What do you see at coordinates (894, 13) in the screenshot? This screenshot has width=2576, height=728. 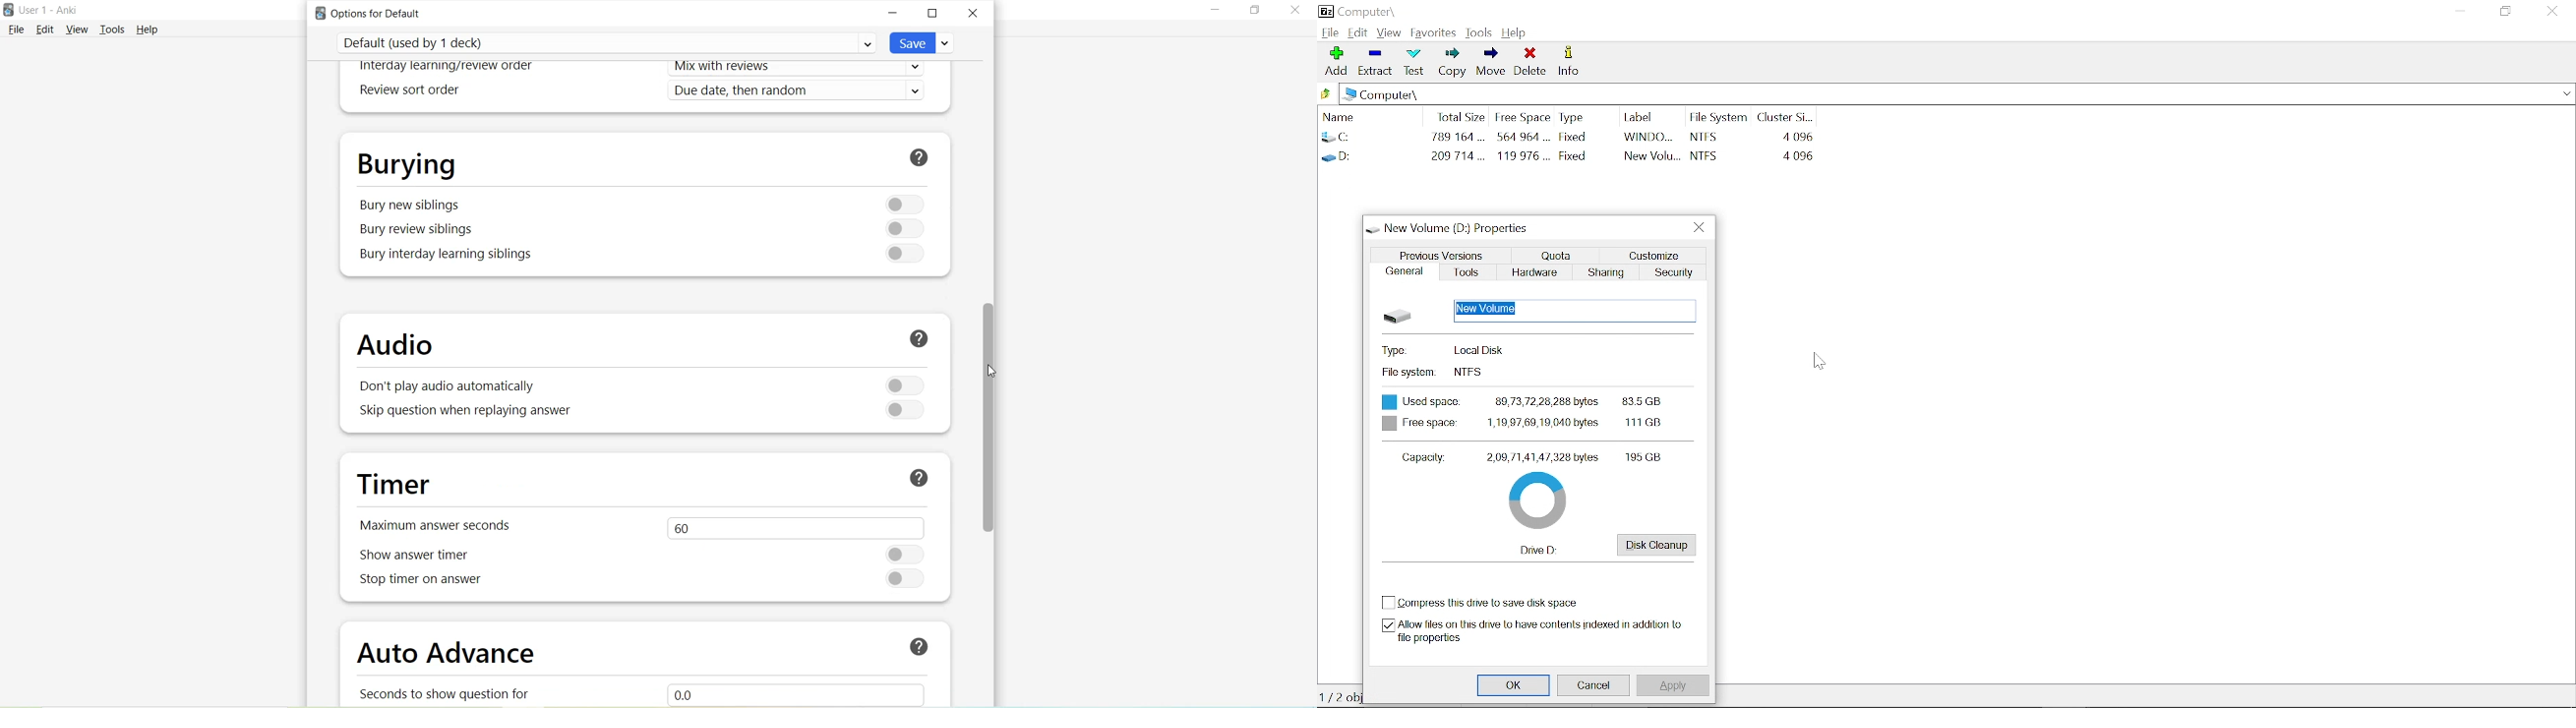 I see `Minimize` at bounding box center [894, 13].